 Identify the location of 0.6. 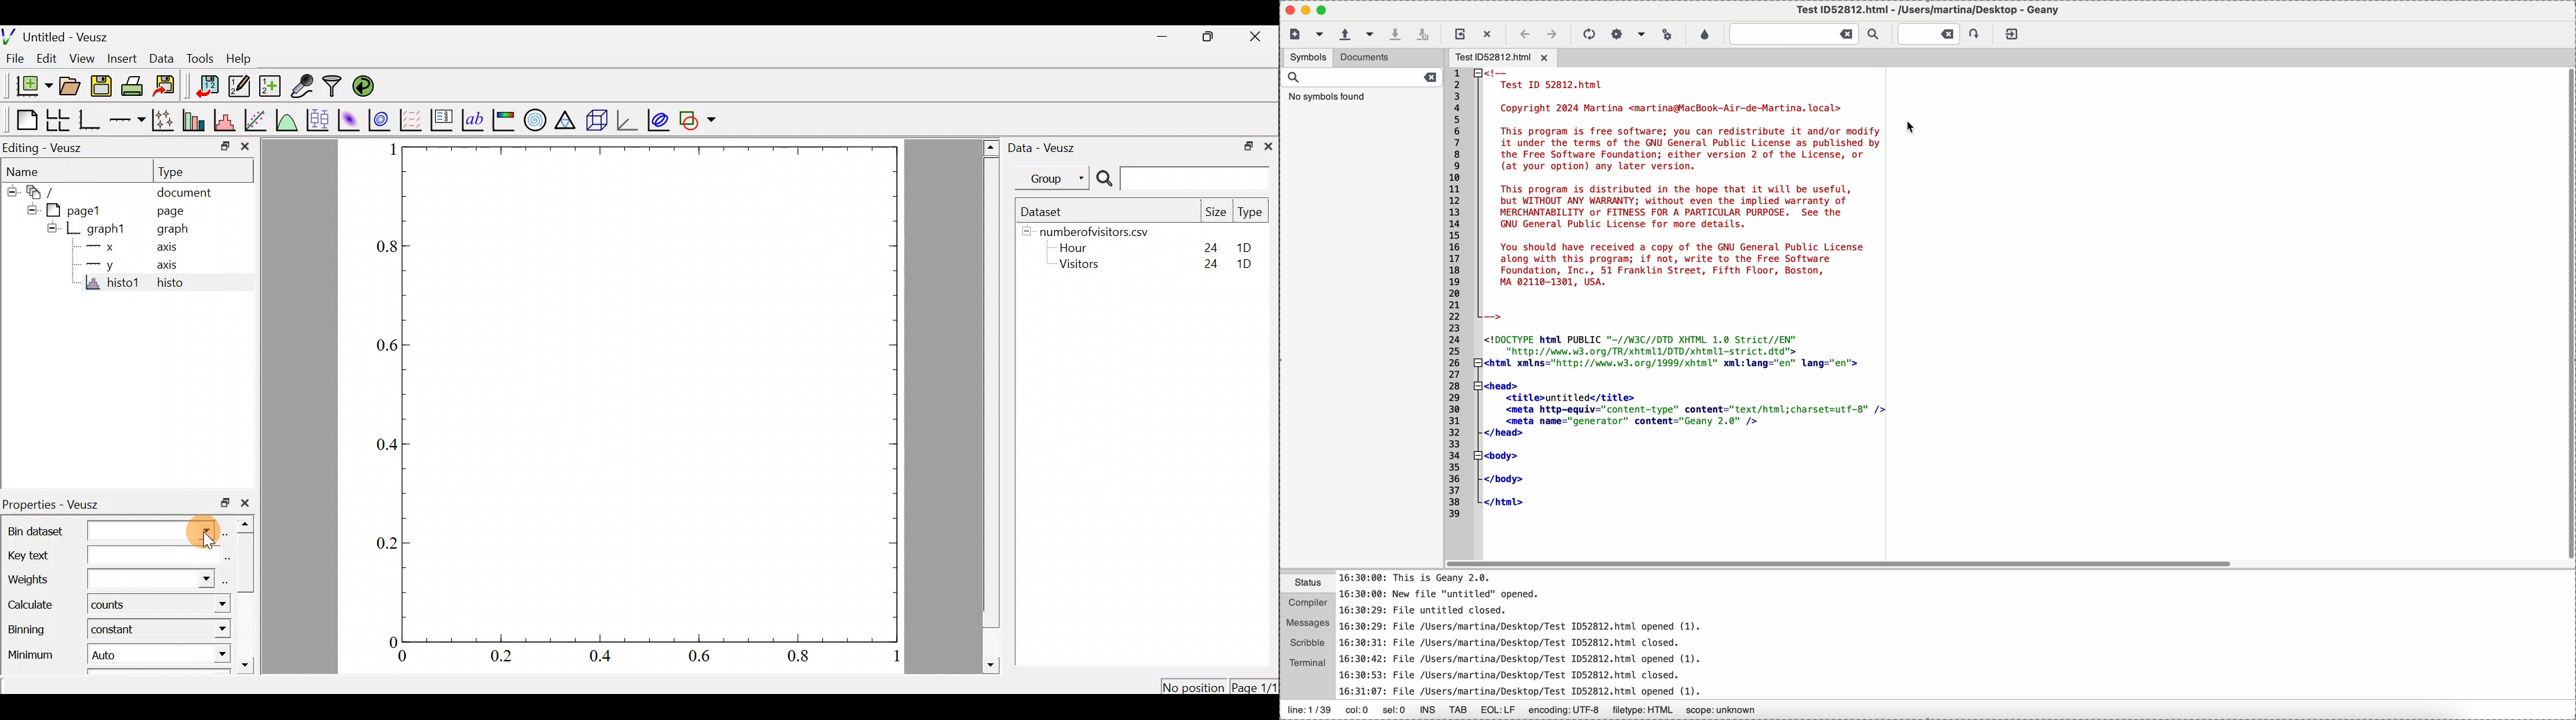
(701, 657).